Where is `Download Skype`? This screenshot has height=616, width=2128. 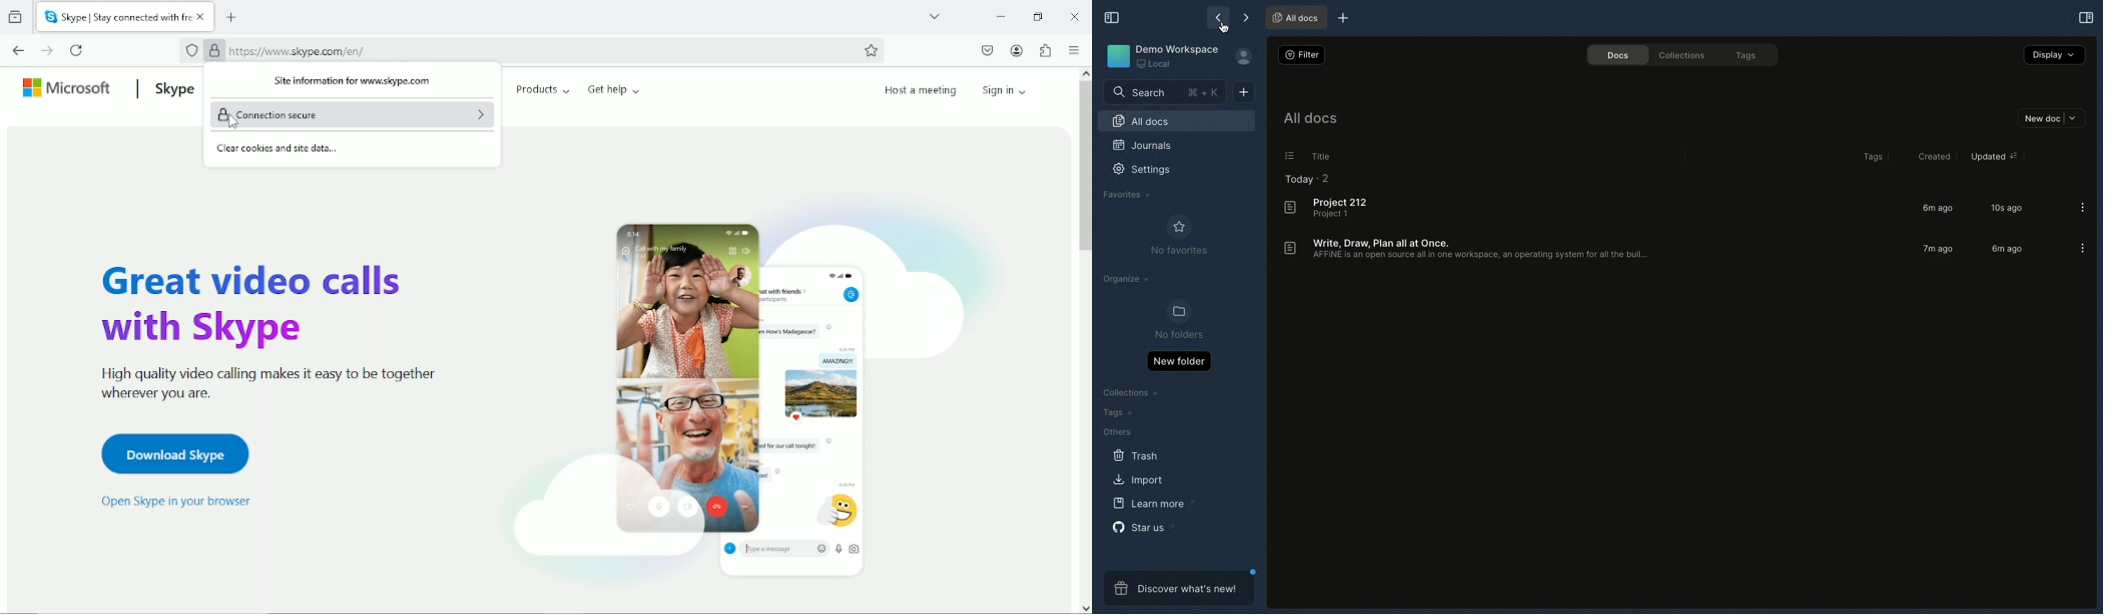 Download Skype is located at coordinates (172, 453).